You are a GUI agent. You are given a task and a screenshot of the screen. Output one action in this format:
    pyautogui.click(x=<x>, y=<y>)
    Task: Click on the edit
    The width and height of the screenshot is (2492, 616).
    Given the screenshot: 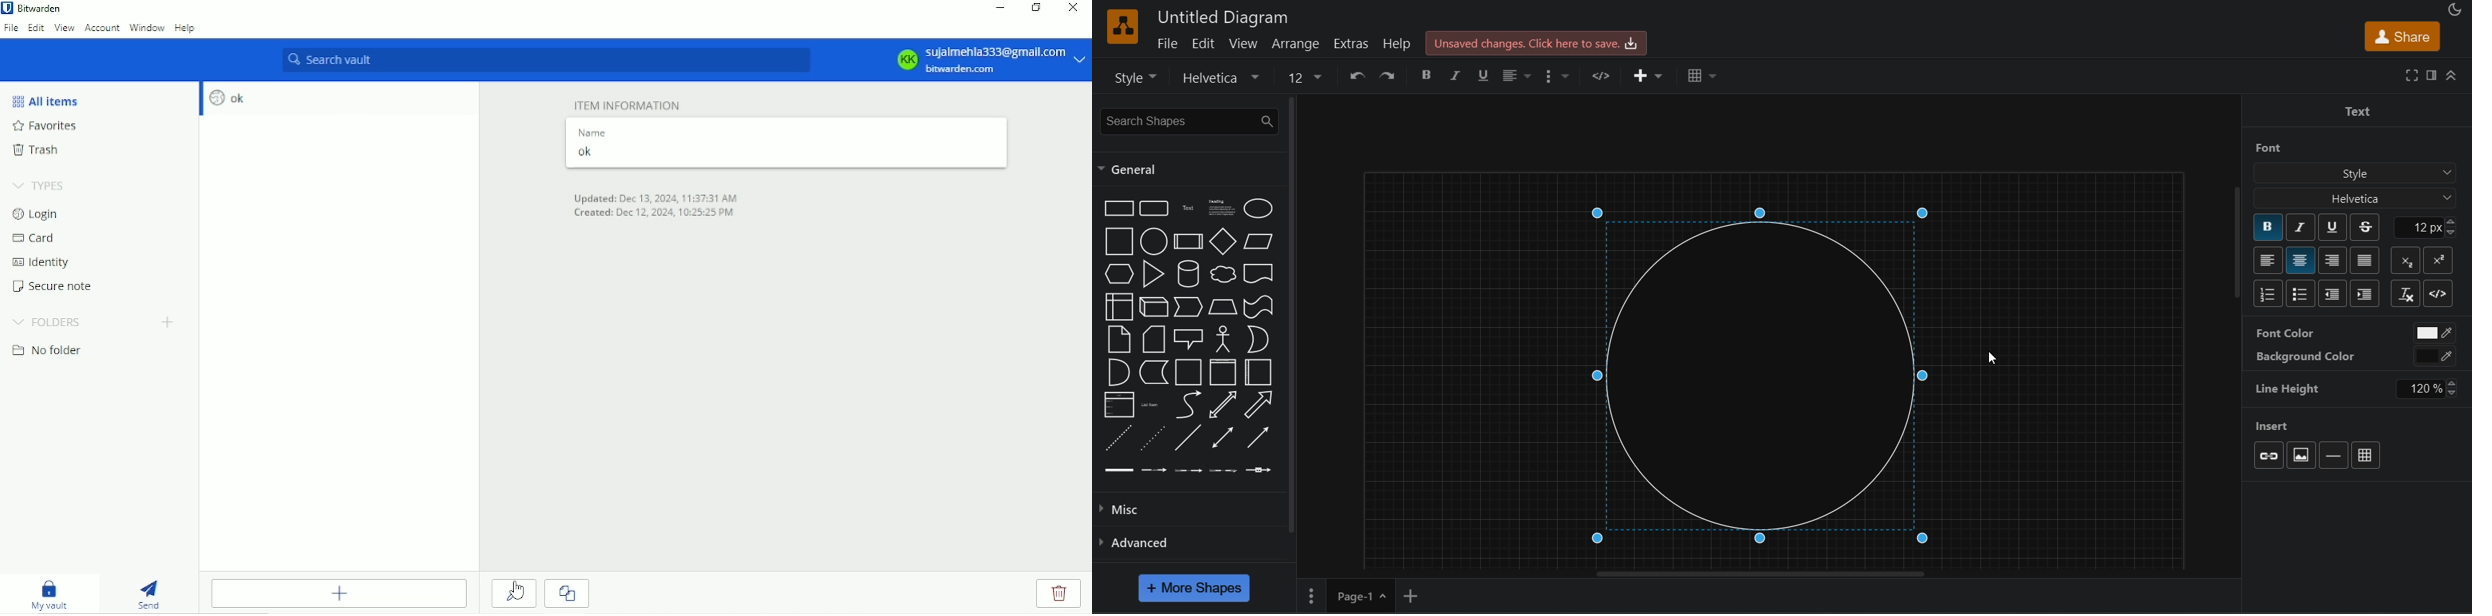 What is the action you would take?
    pyautogui.click(x=1206, y=45)
    